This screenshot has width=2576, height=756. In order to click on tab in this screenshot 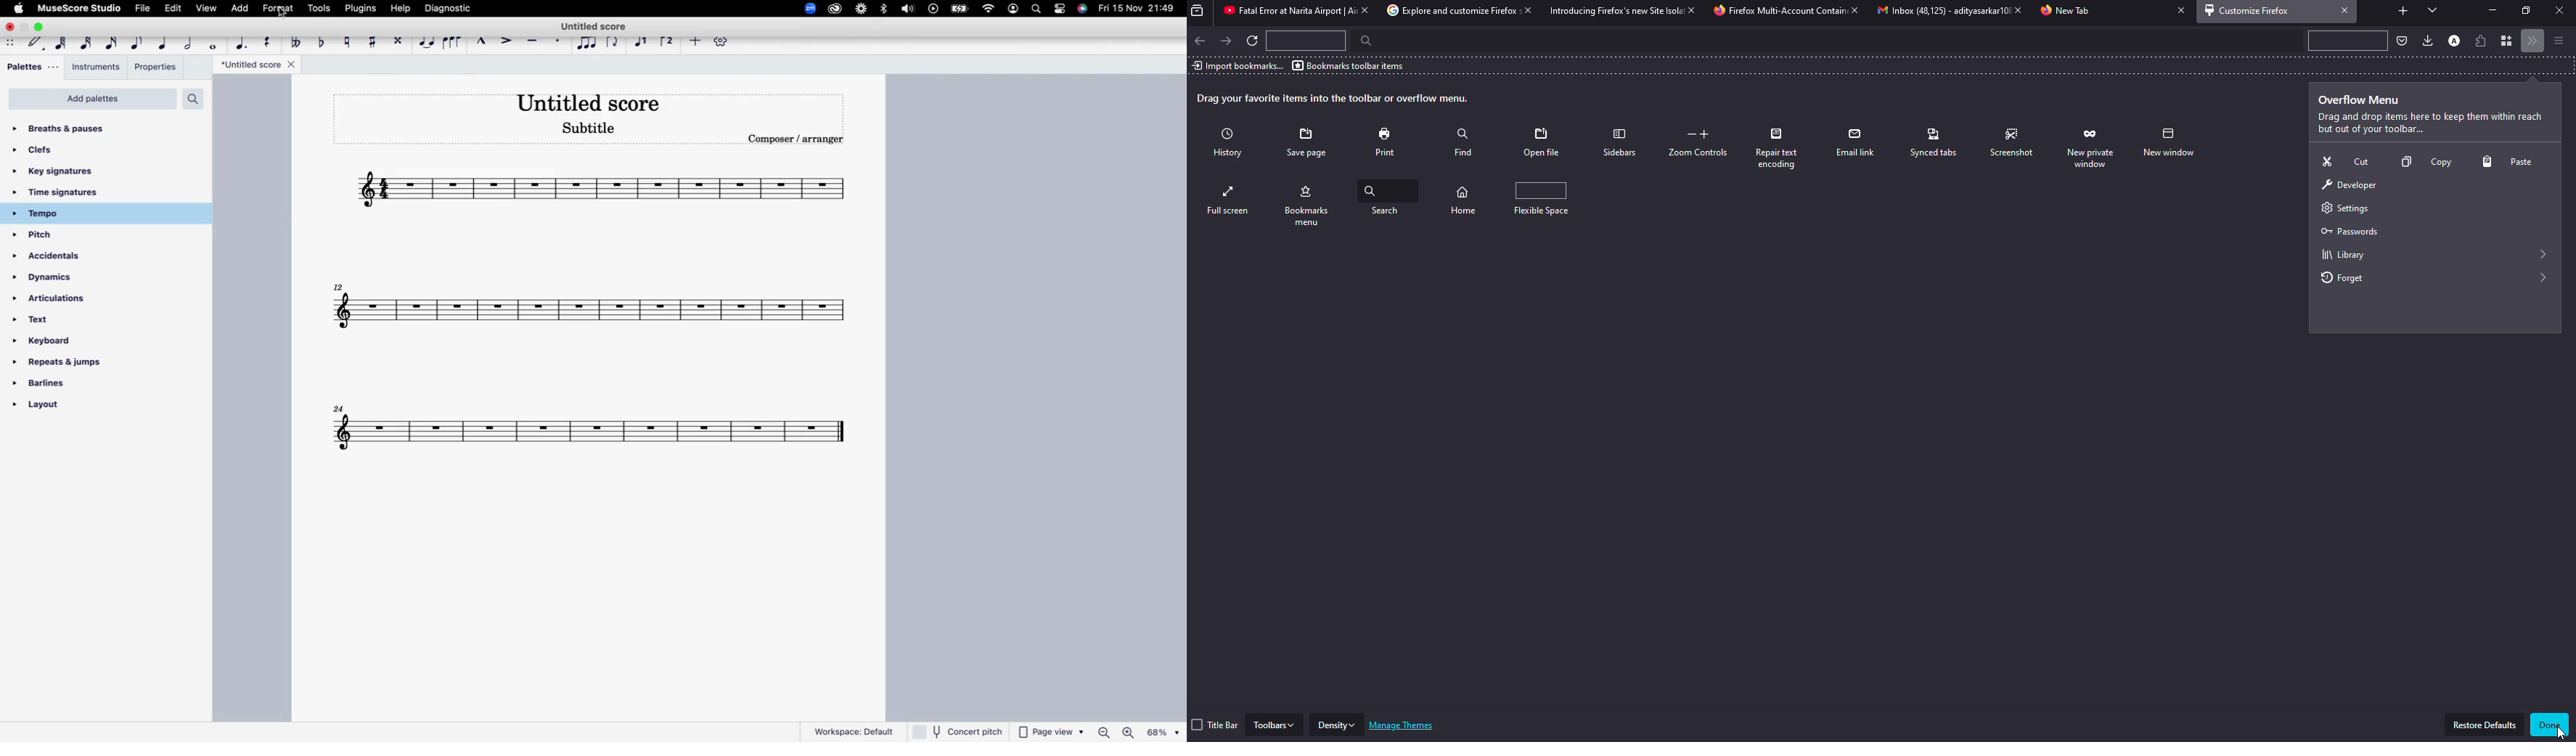, I will do `click(1444, 11)`.